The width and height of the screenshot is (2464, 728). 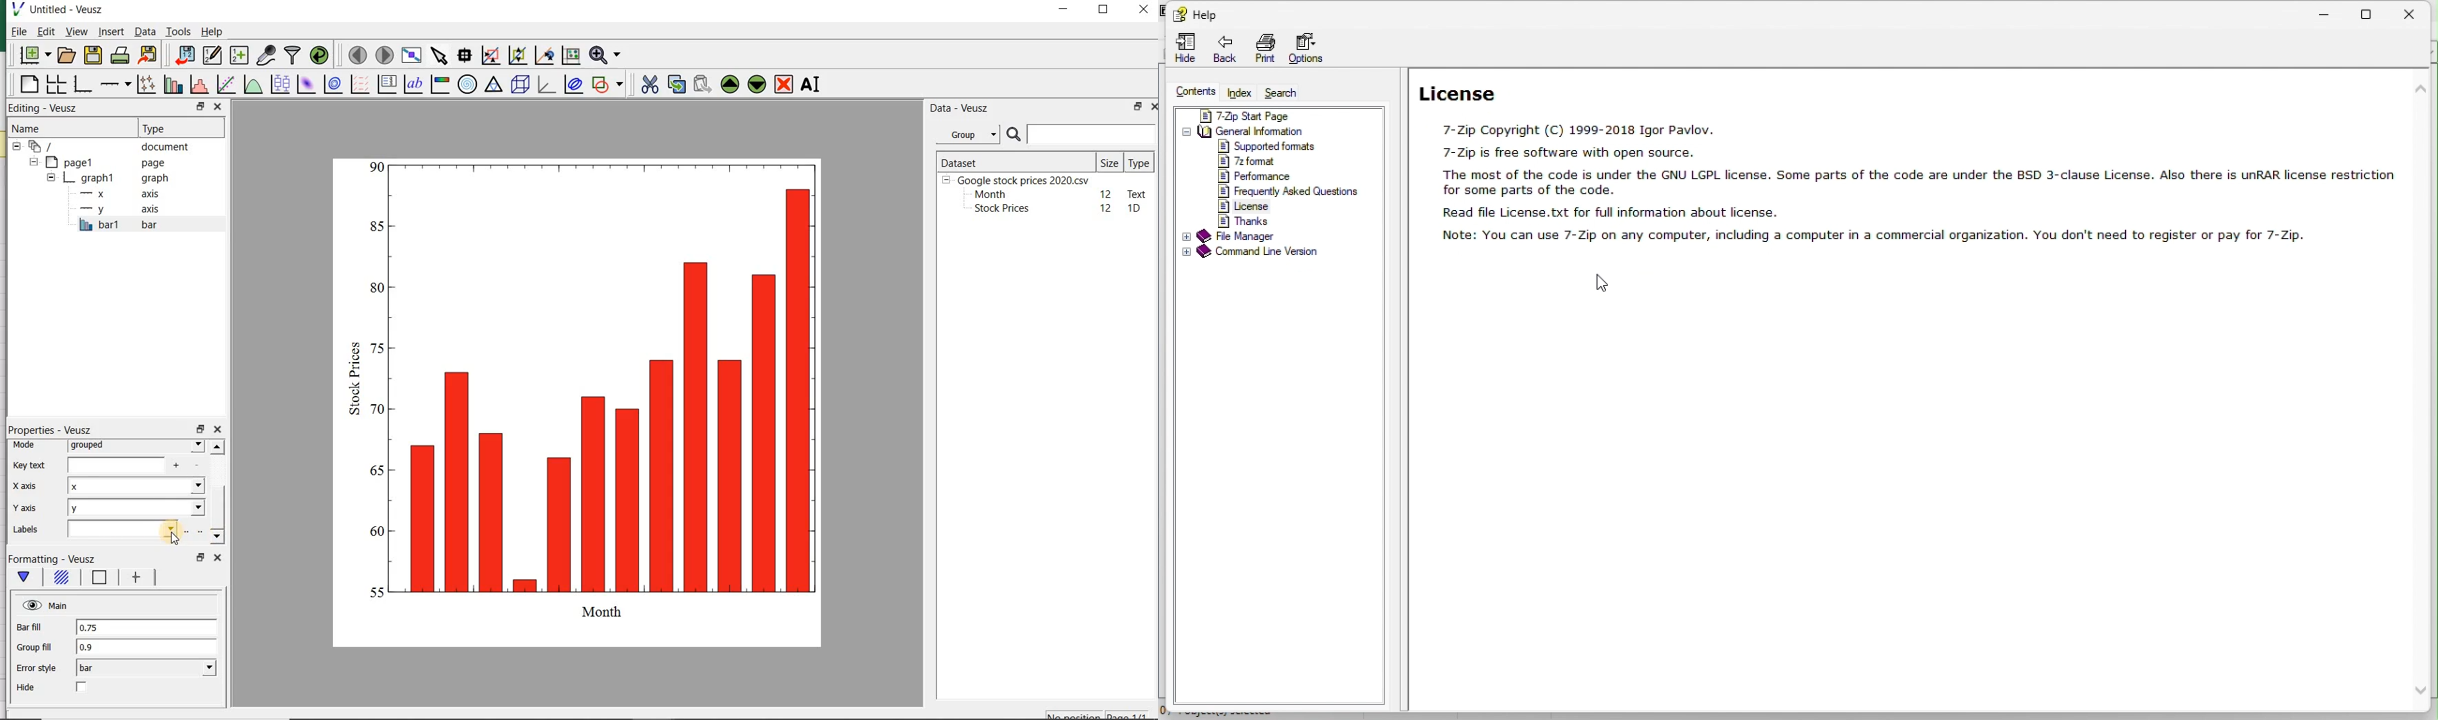 What do you see at coordinates (28, 509) in the screenshot?
I see `Y-axis` at bounding box center [28, 509].